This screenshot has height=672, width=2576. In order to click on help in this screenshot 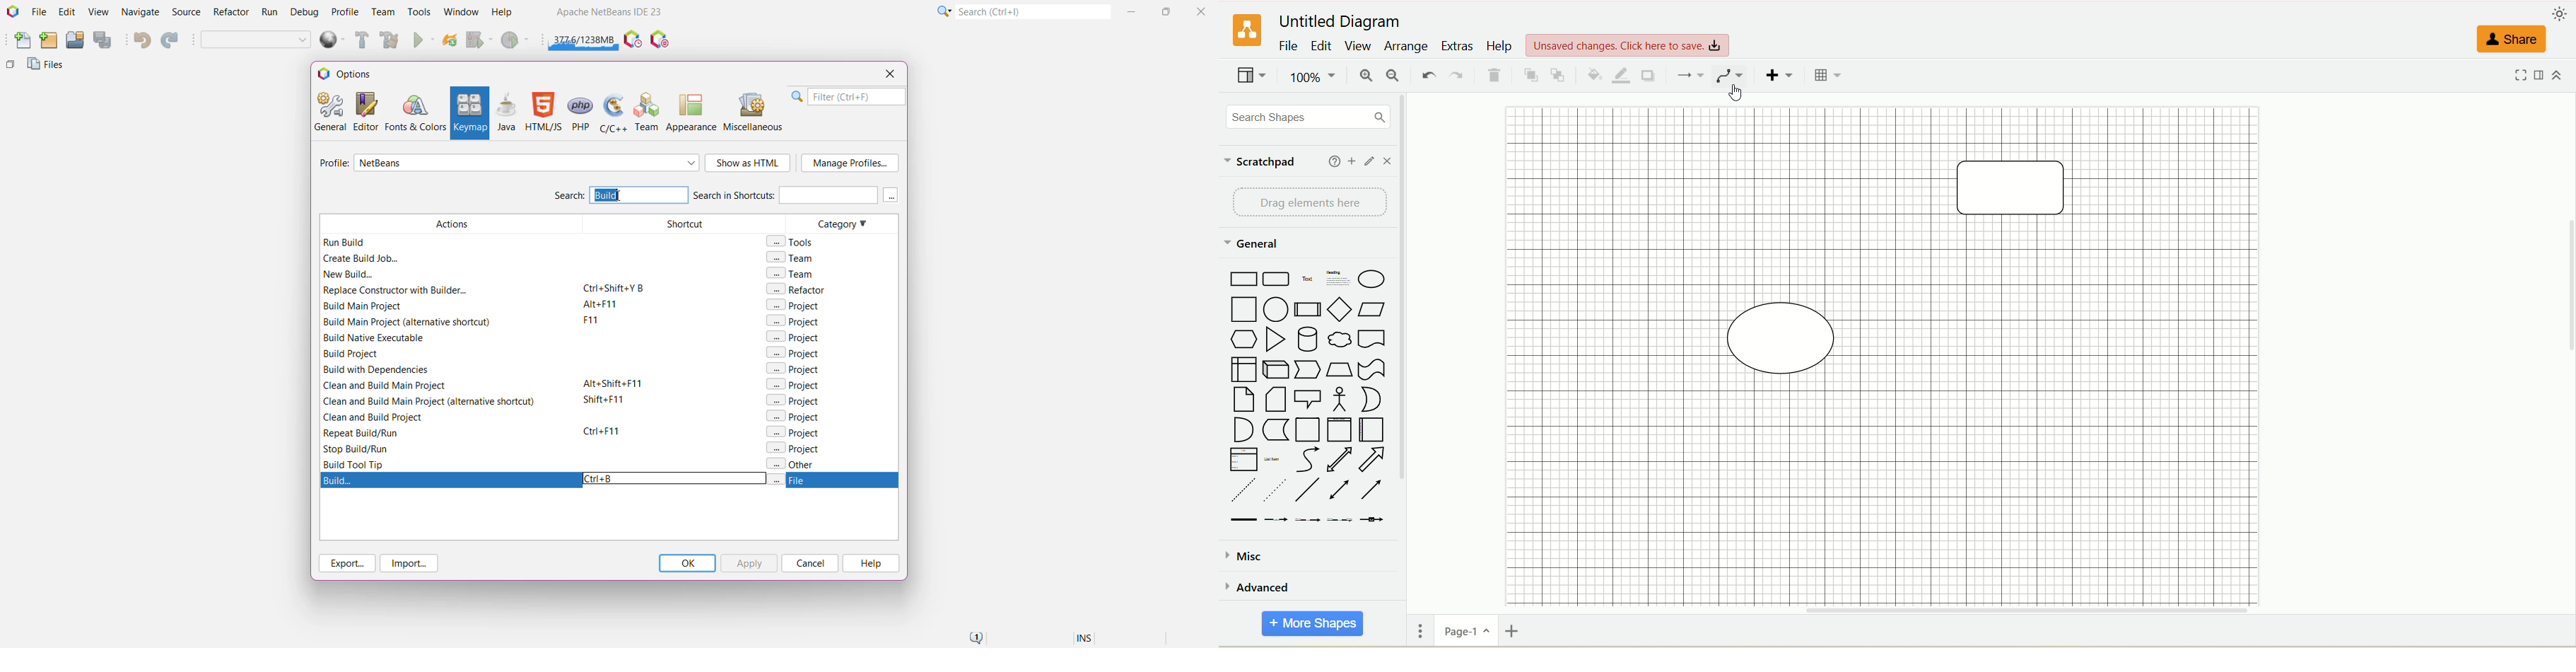, I will do `click(1500, 46)`.